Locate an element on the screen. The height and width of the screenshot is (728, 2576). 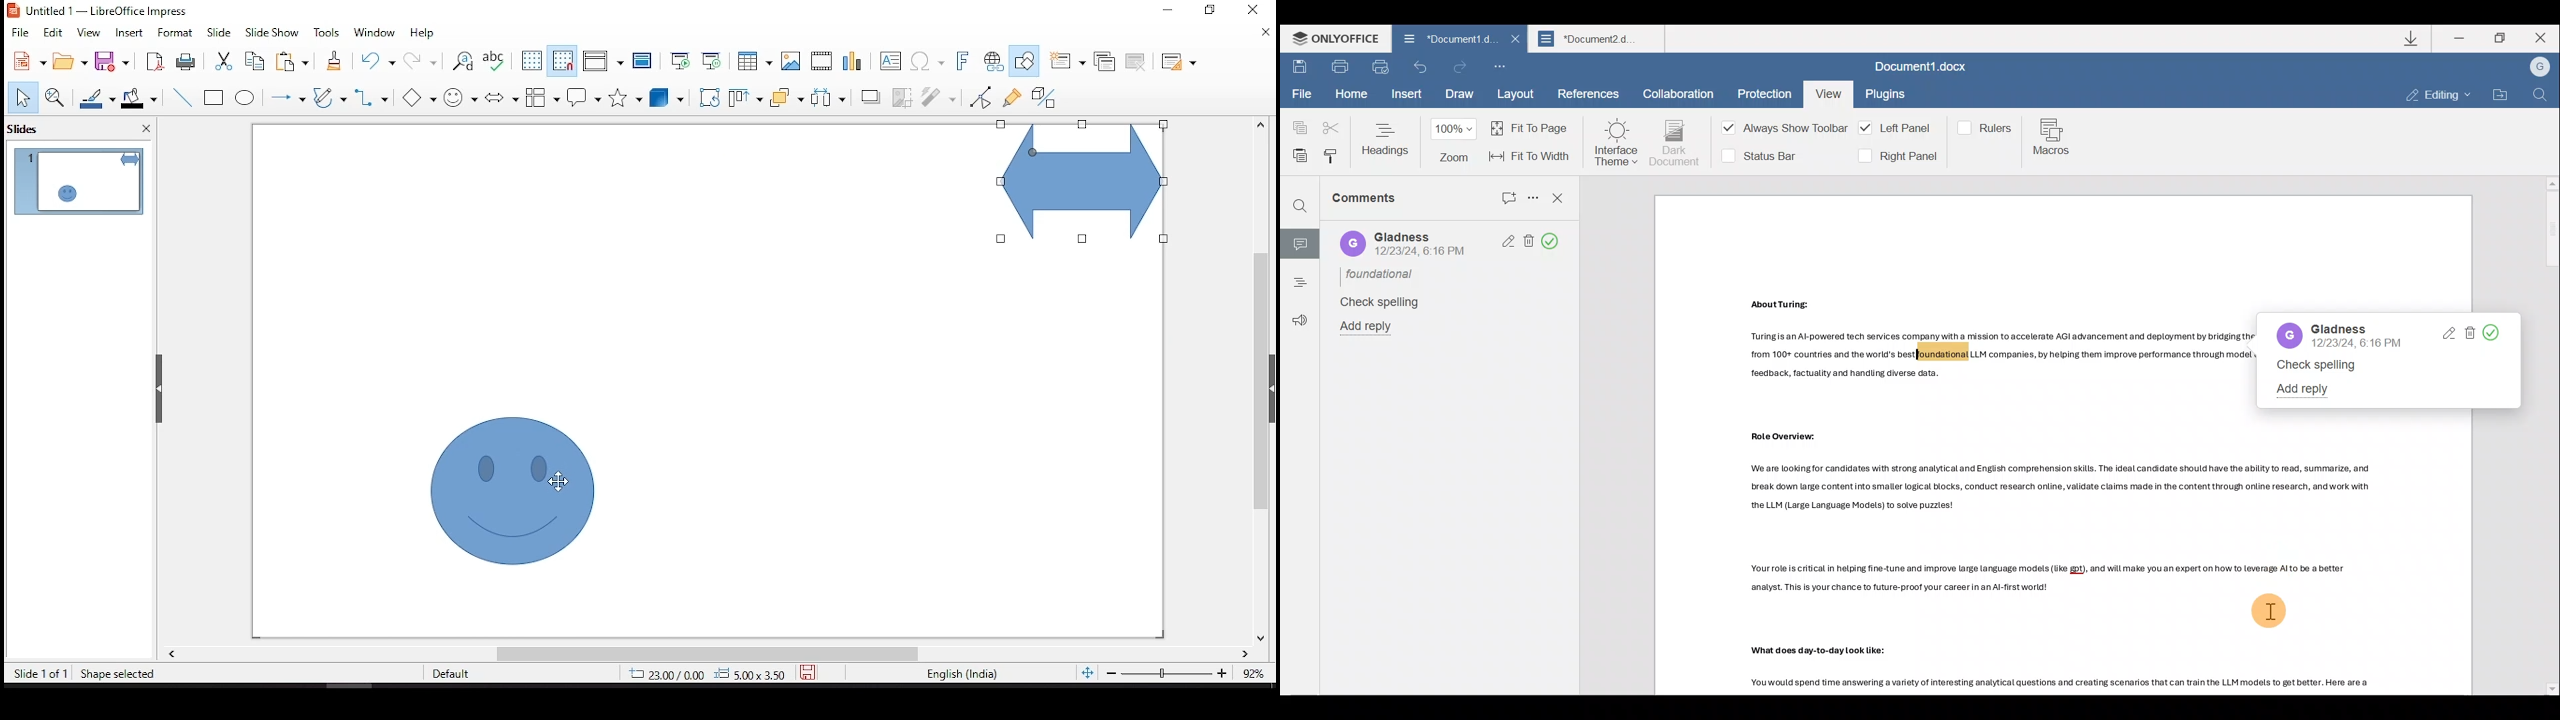
Headings is located at coordinates (1299, 278).